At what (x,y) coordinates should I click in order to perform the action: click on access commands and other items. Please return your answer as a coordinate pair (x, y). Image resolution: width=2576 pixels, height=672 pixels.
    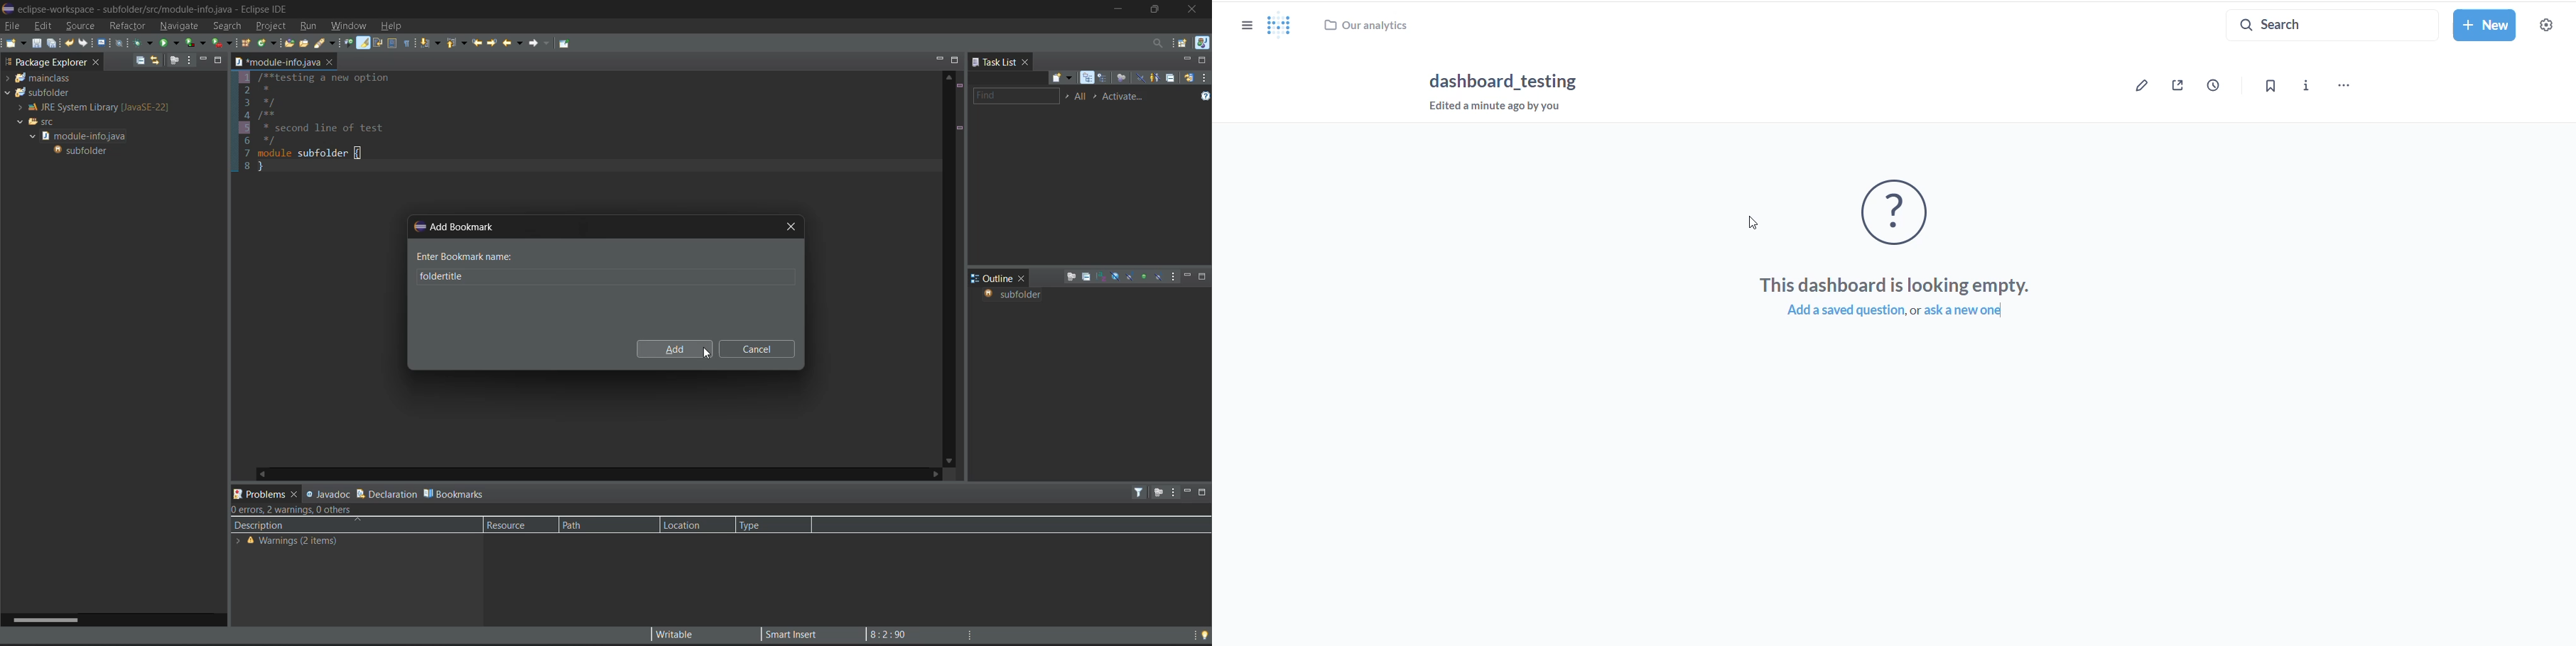
    Looking at the image, I should click on (1157, 43).